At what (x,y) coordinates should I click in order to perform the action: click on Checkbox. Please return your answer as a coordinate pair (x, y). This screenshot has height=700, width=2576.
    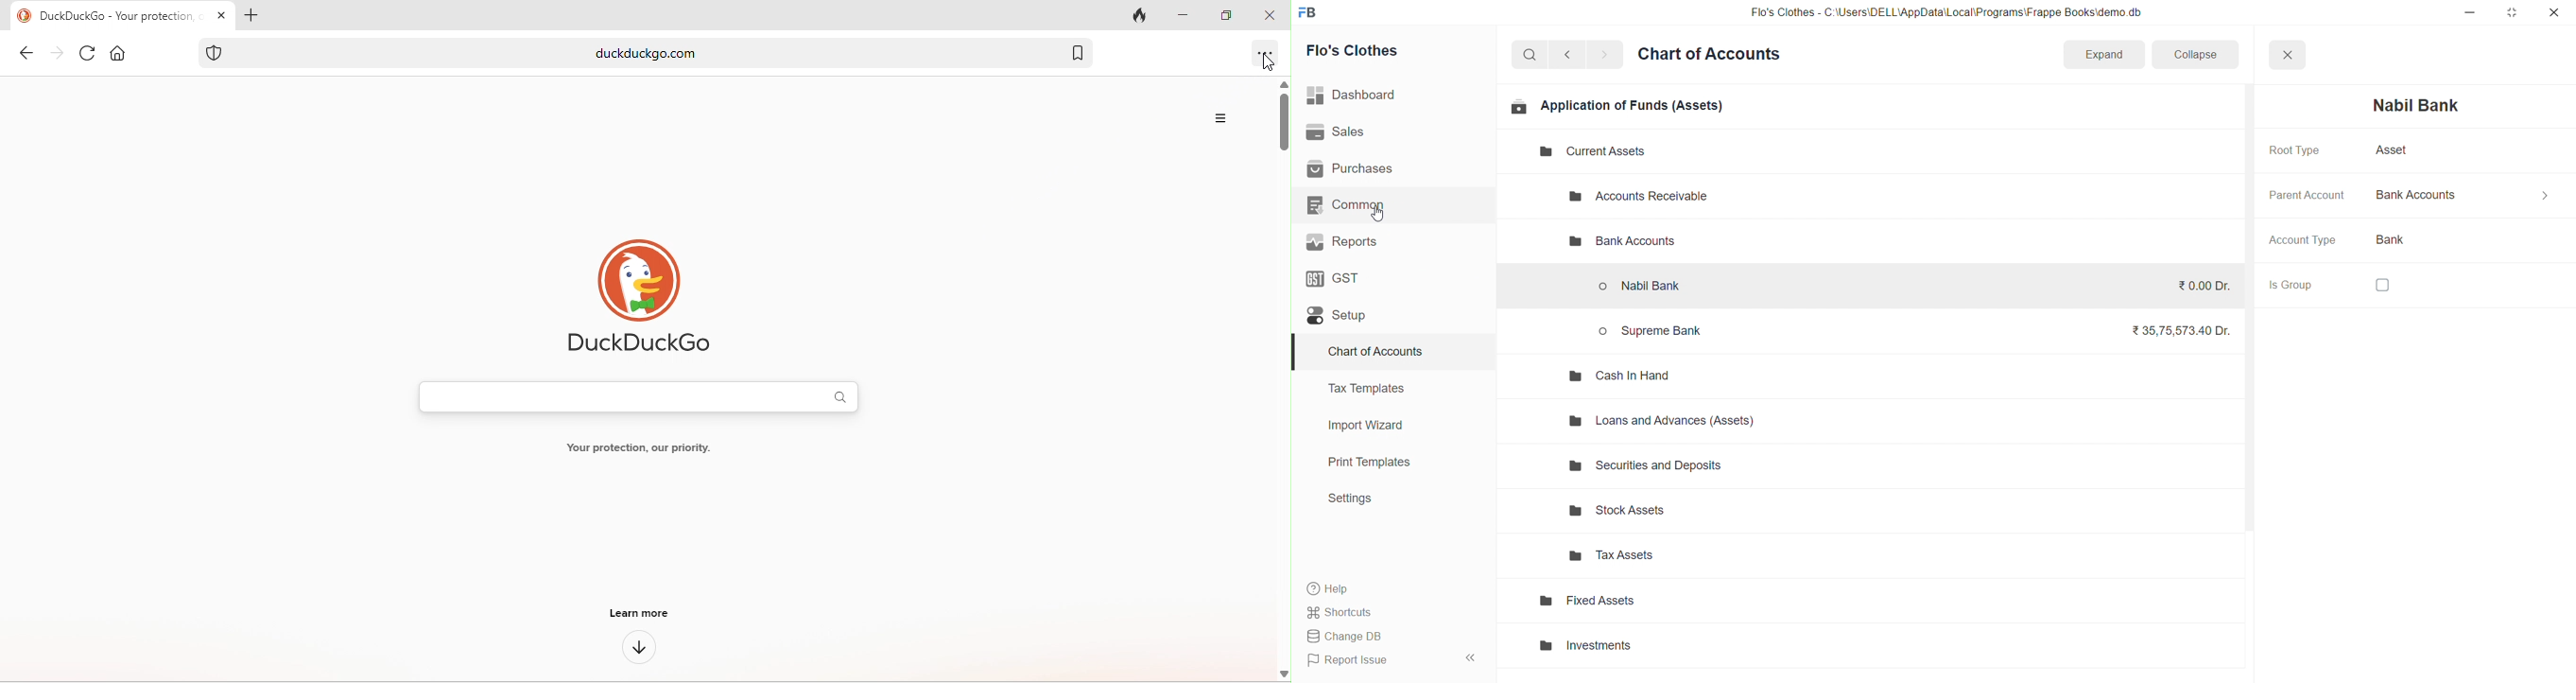
    Looking at the image, I should click on (2386, 286).